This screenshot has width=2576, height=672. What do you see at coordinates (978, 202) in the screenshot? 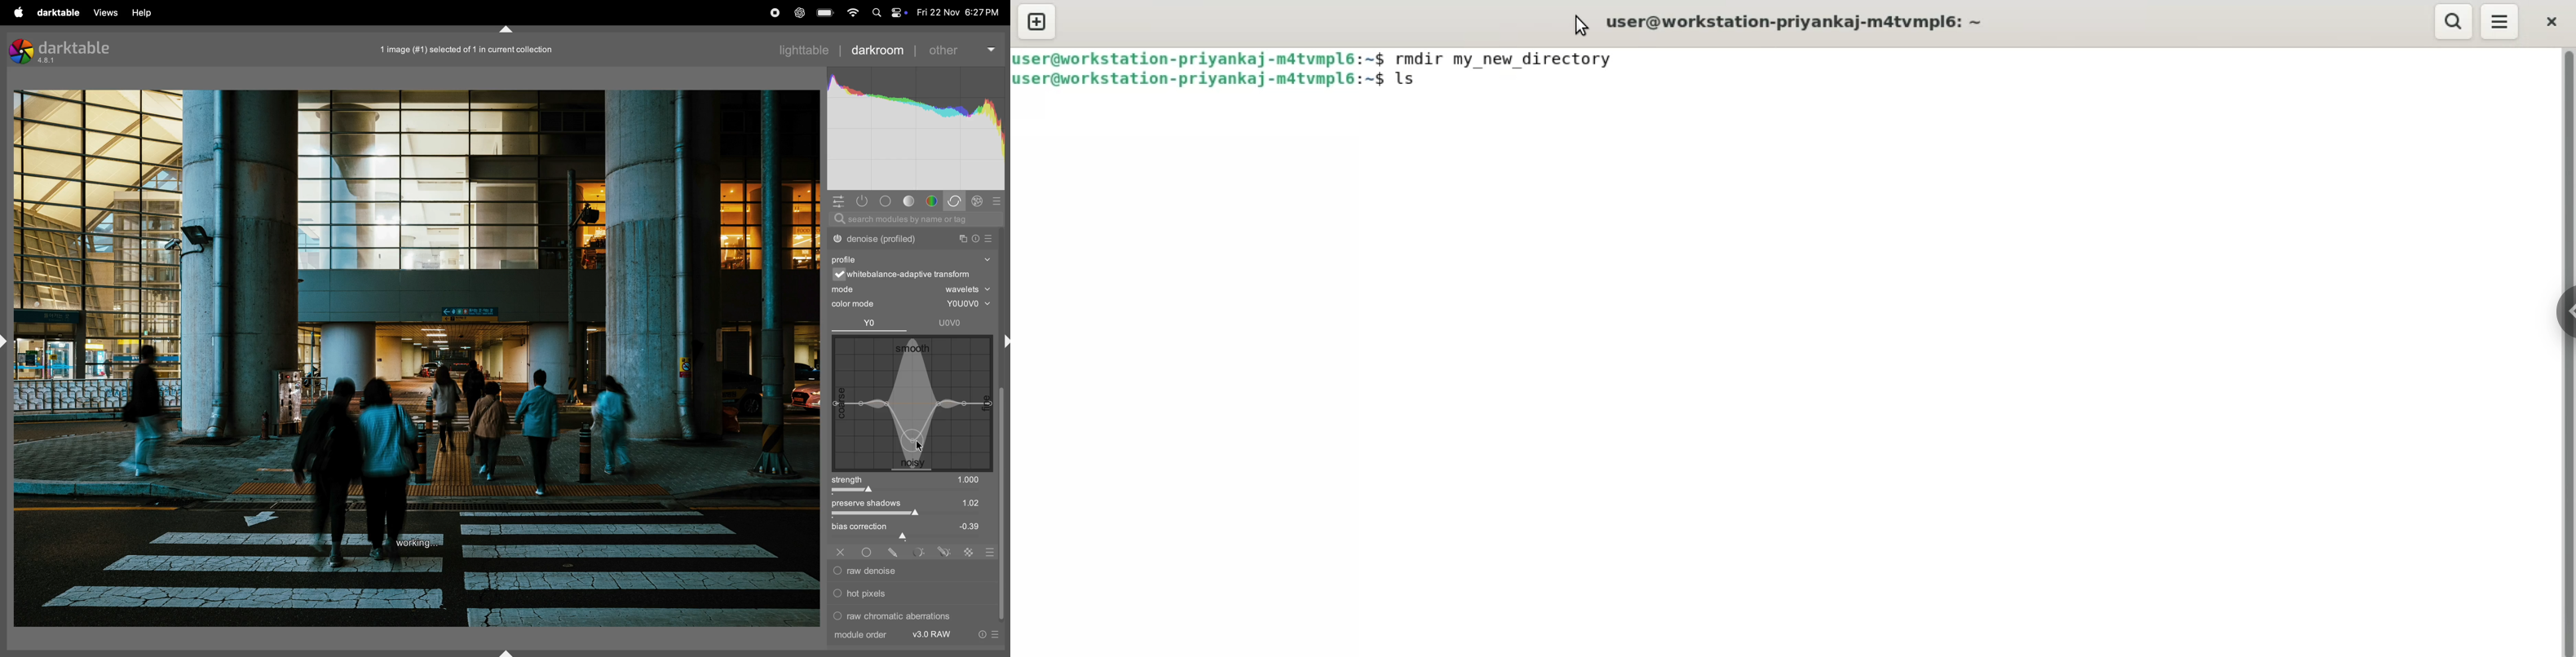
I see `effect` at bounding box center [978, 202].